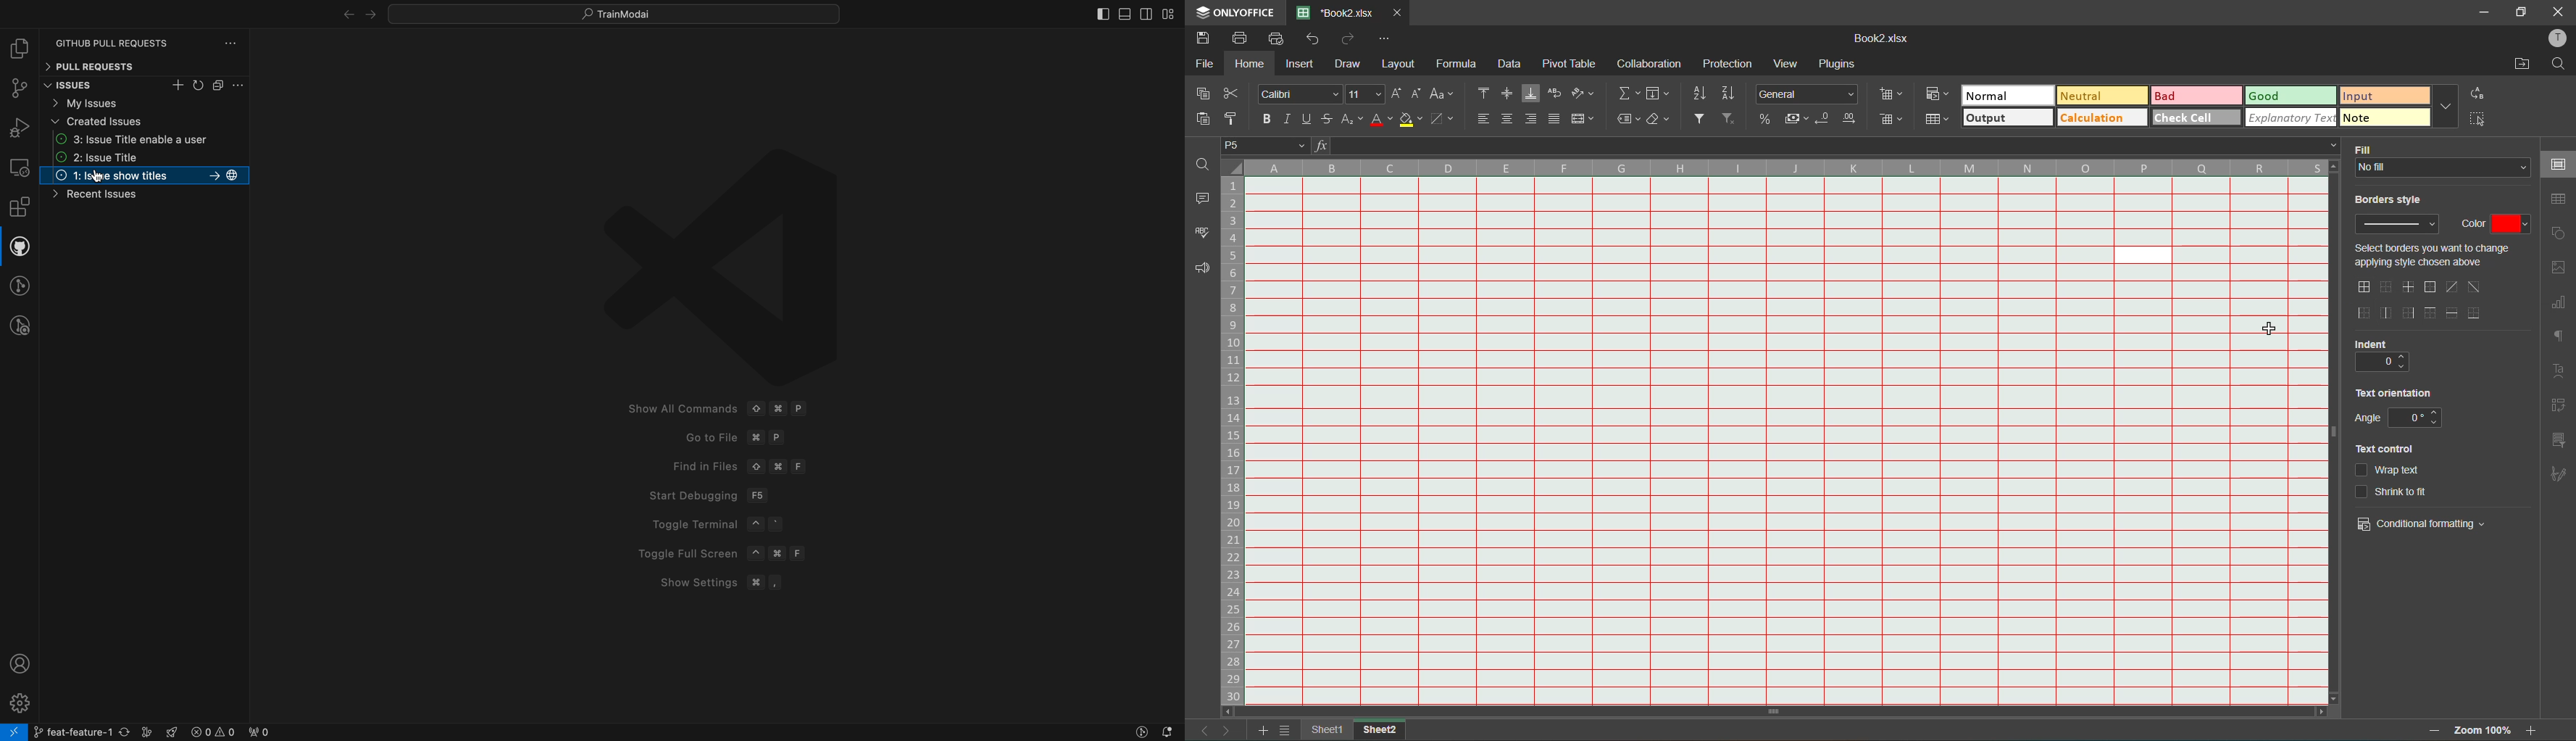 This screenshot has width=2576, height=756. I want to click on zoom in, so click(2532, 730).